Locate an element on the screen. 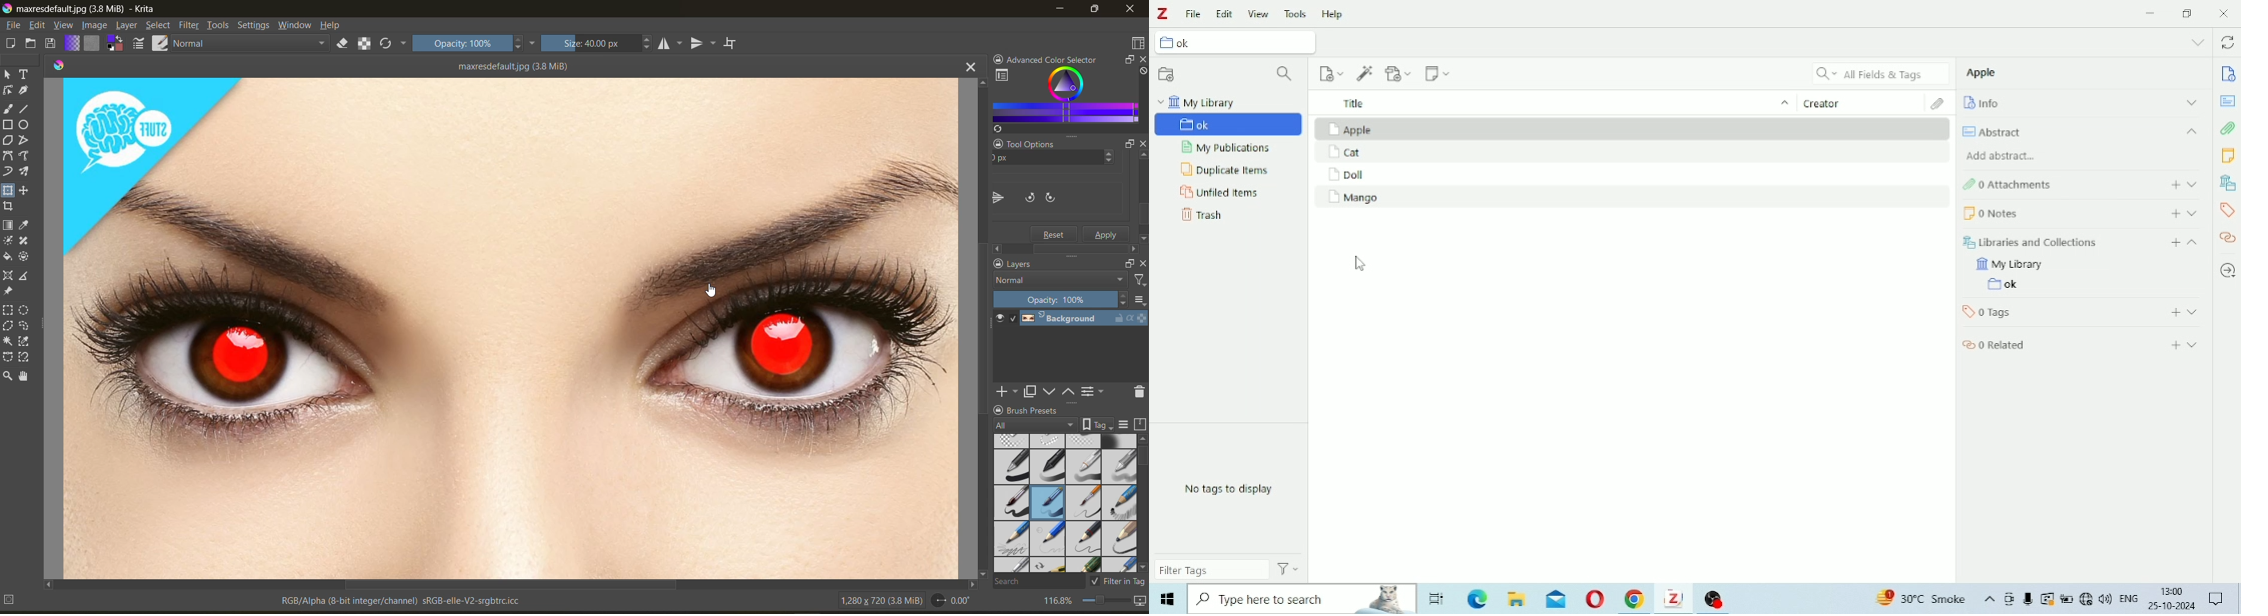 The width and height of the screenshot is (2268, 616). choose brush preset is located at coordinates (162, 42).